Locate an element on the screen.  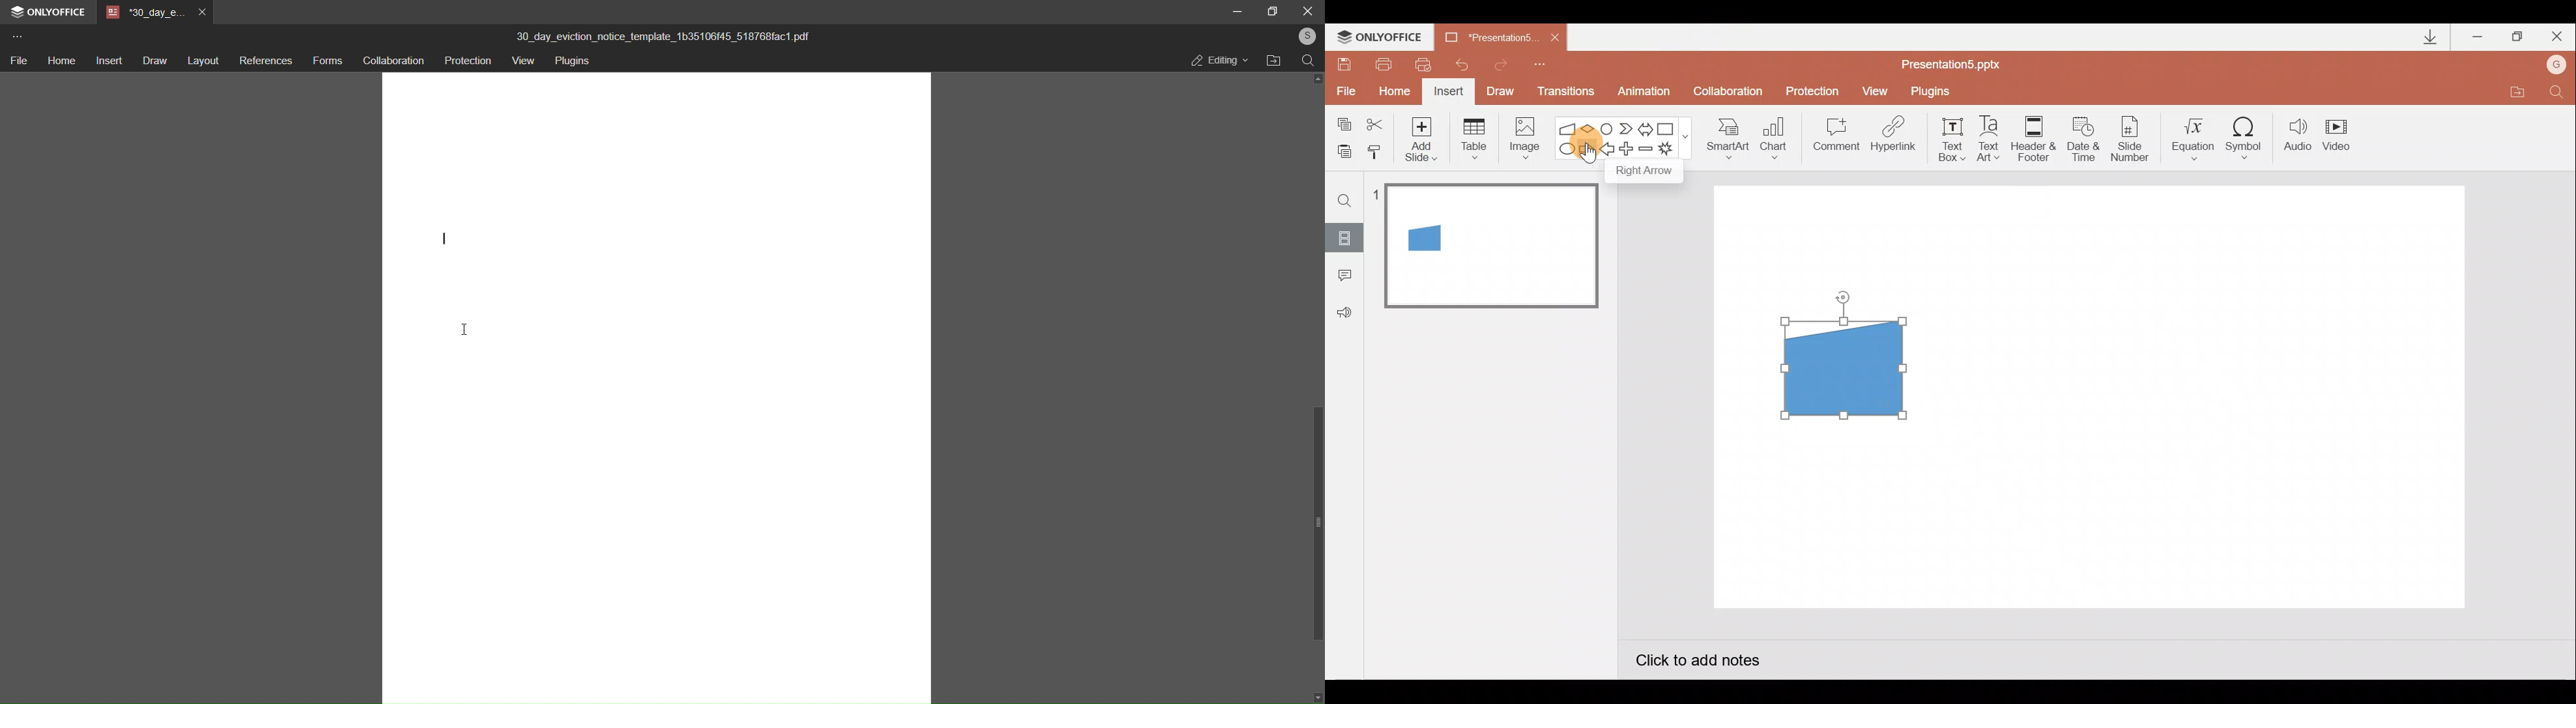
Comment is located at coordinates (1835, 139).